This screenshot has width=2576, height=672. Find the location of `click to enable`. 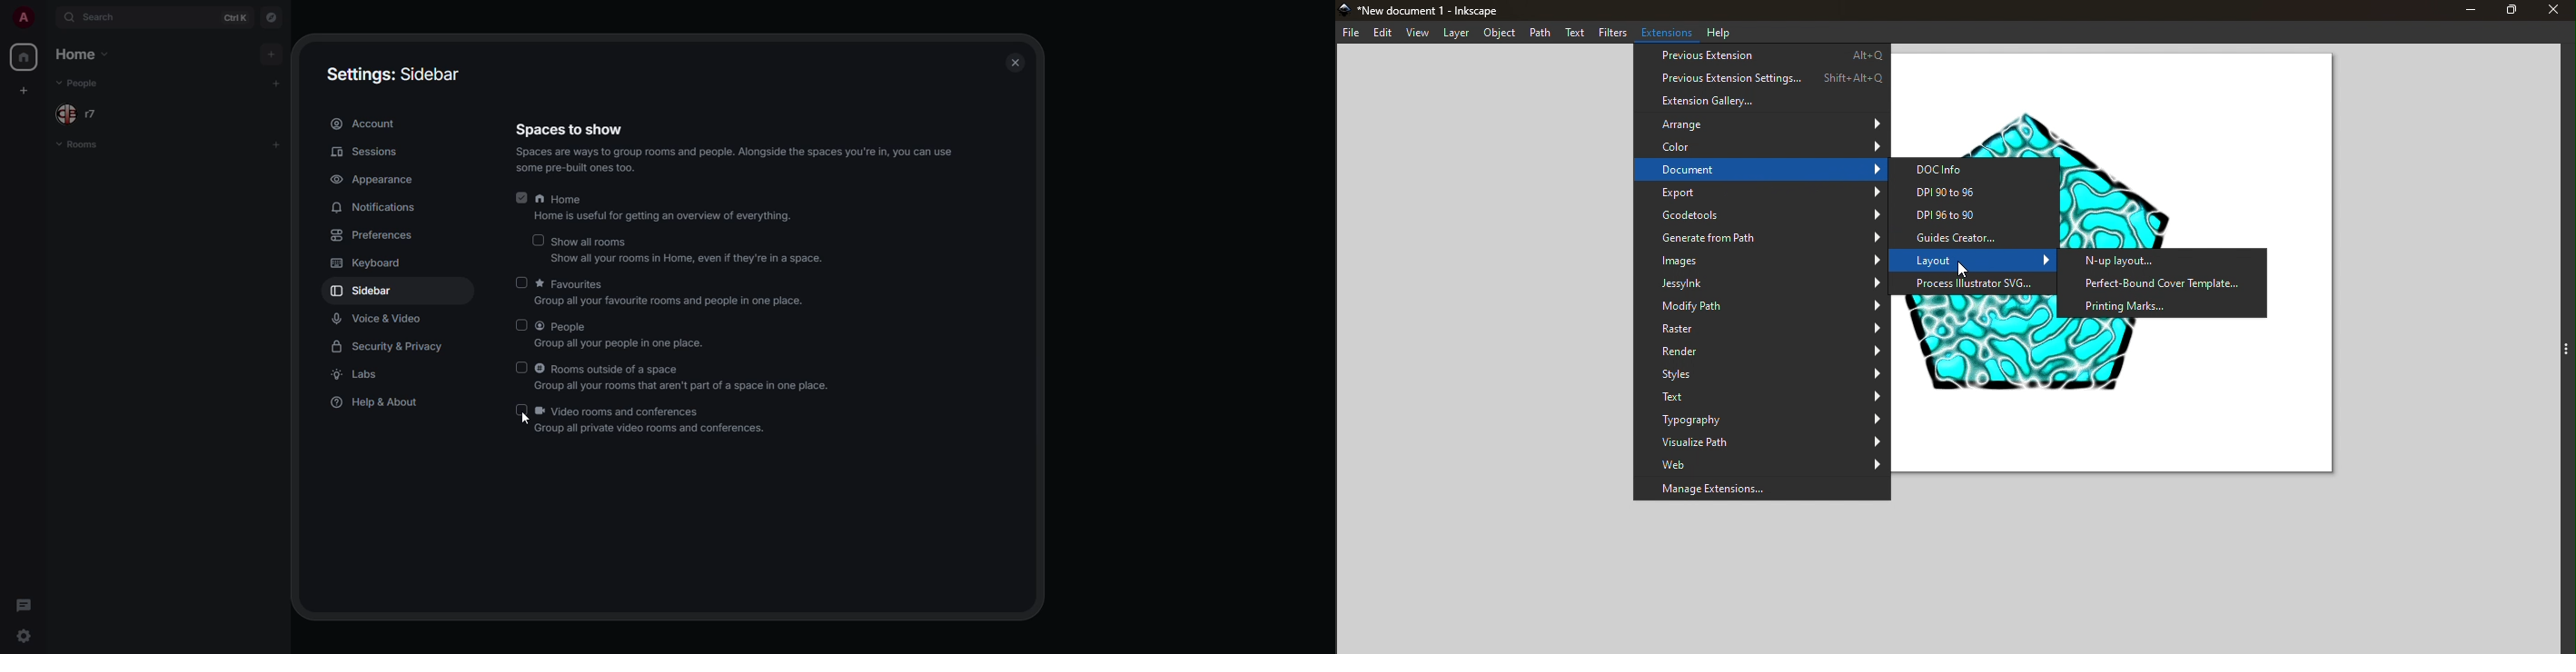

click to enable is located at coordinates (522, 367).